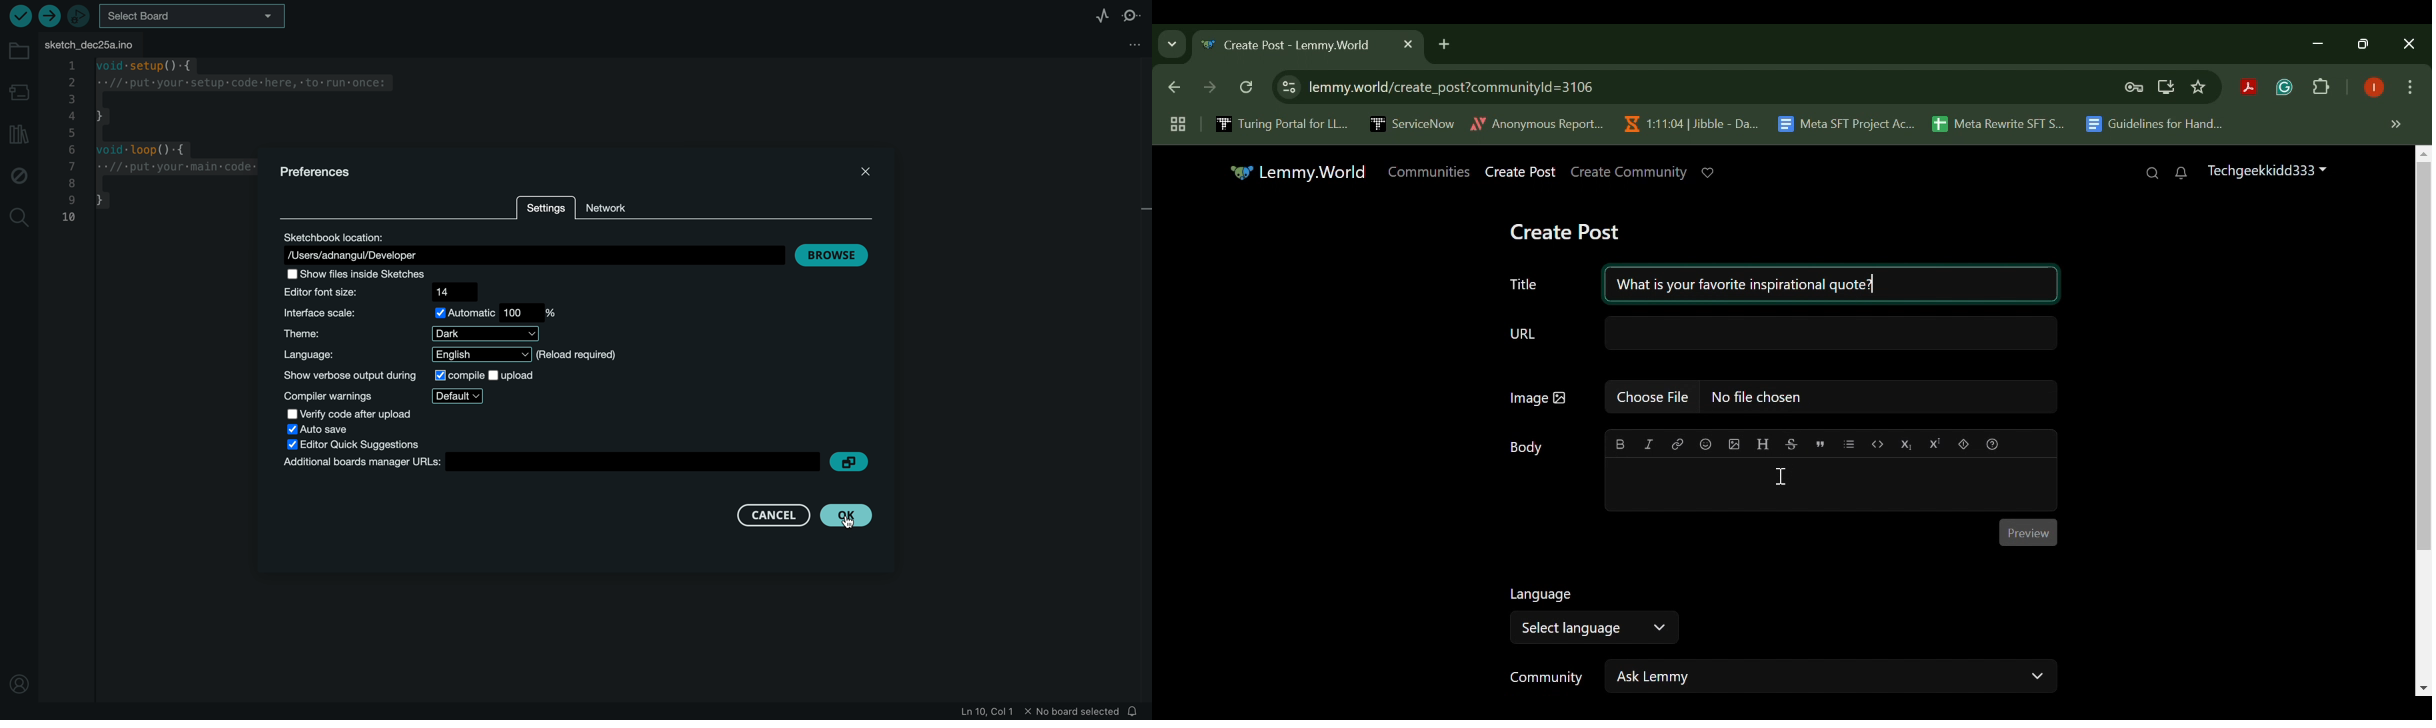 This screenshot has height=728, width=2436. Describe the element at coordinates (1529, 448) in the screenshot. I see `Body` at that location.